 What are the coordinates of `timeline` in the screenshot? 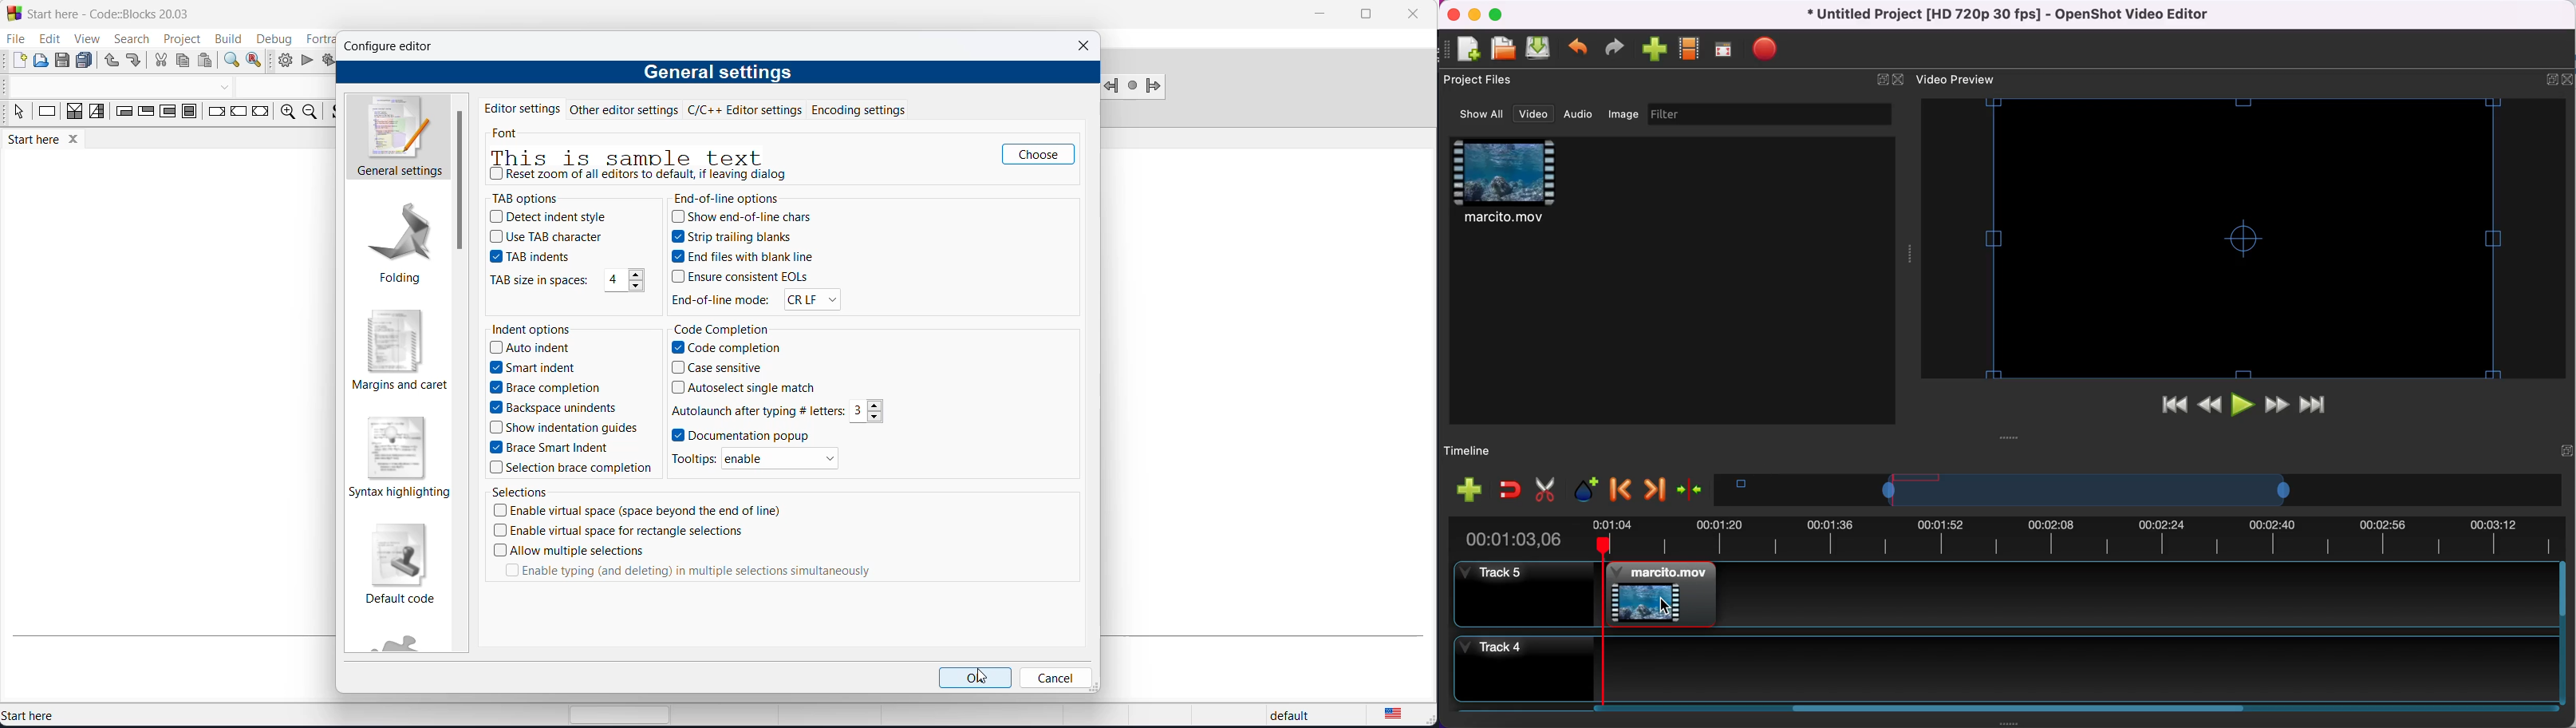 It's located at (1478, 452).